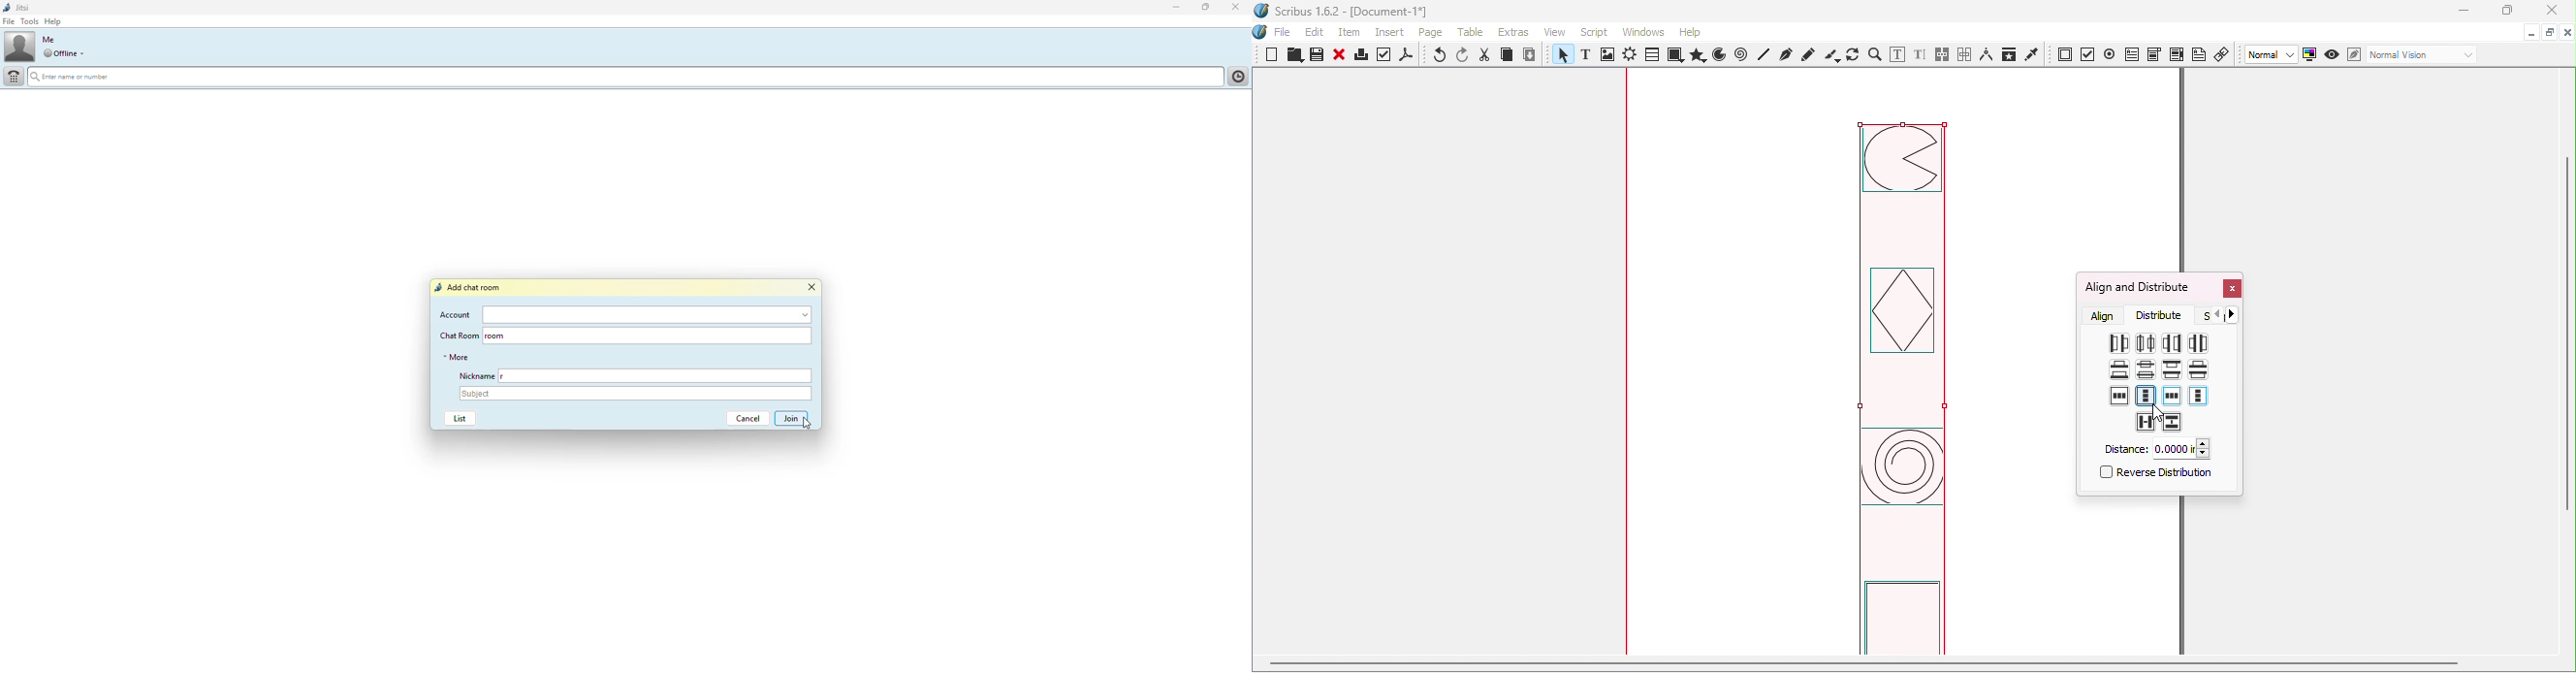 This screenshot has width=2576, height=700. What do you see at coordinates (1651, 55) in the screenshot?
I see `Table` at bounding box center [1651, 55].